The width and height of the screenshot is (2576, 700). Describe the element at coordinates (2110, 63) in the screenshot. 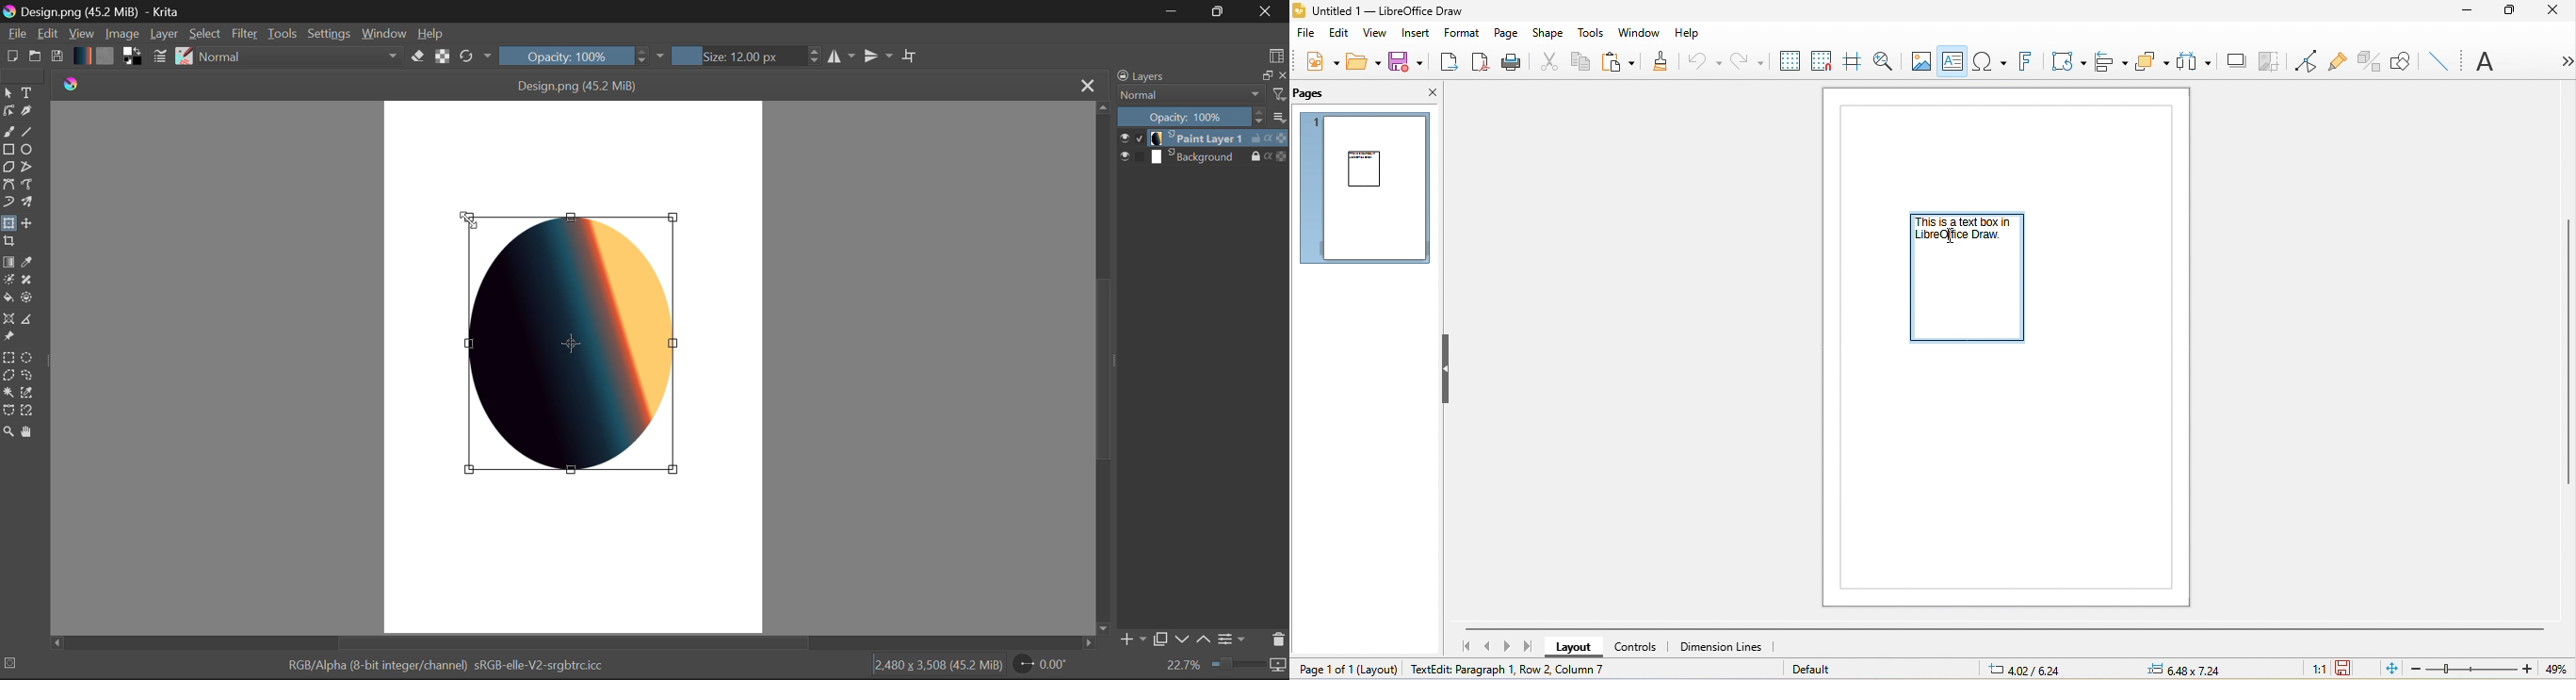

I see `align object` at that location.